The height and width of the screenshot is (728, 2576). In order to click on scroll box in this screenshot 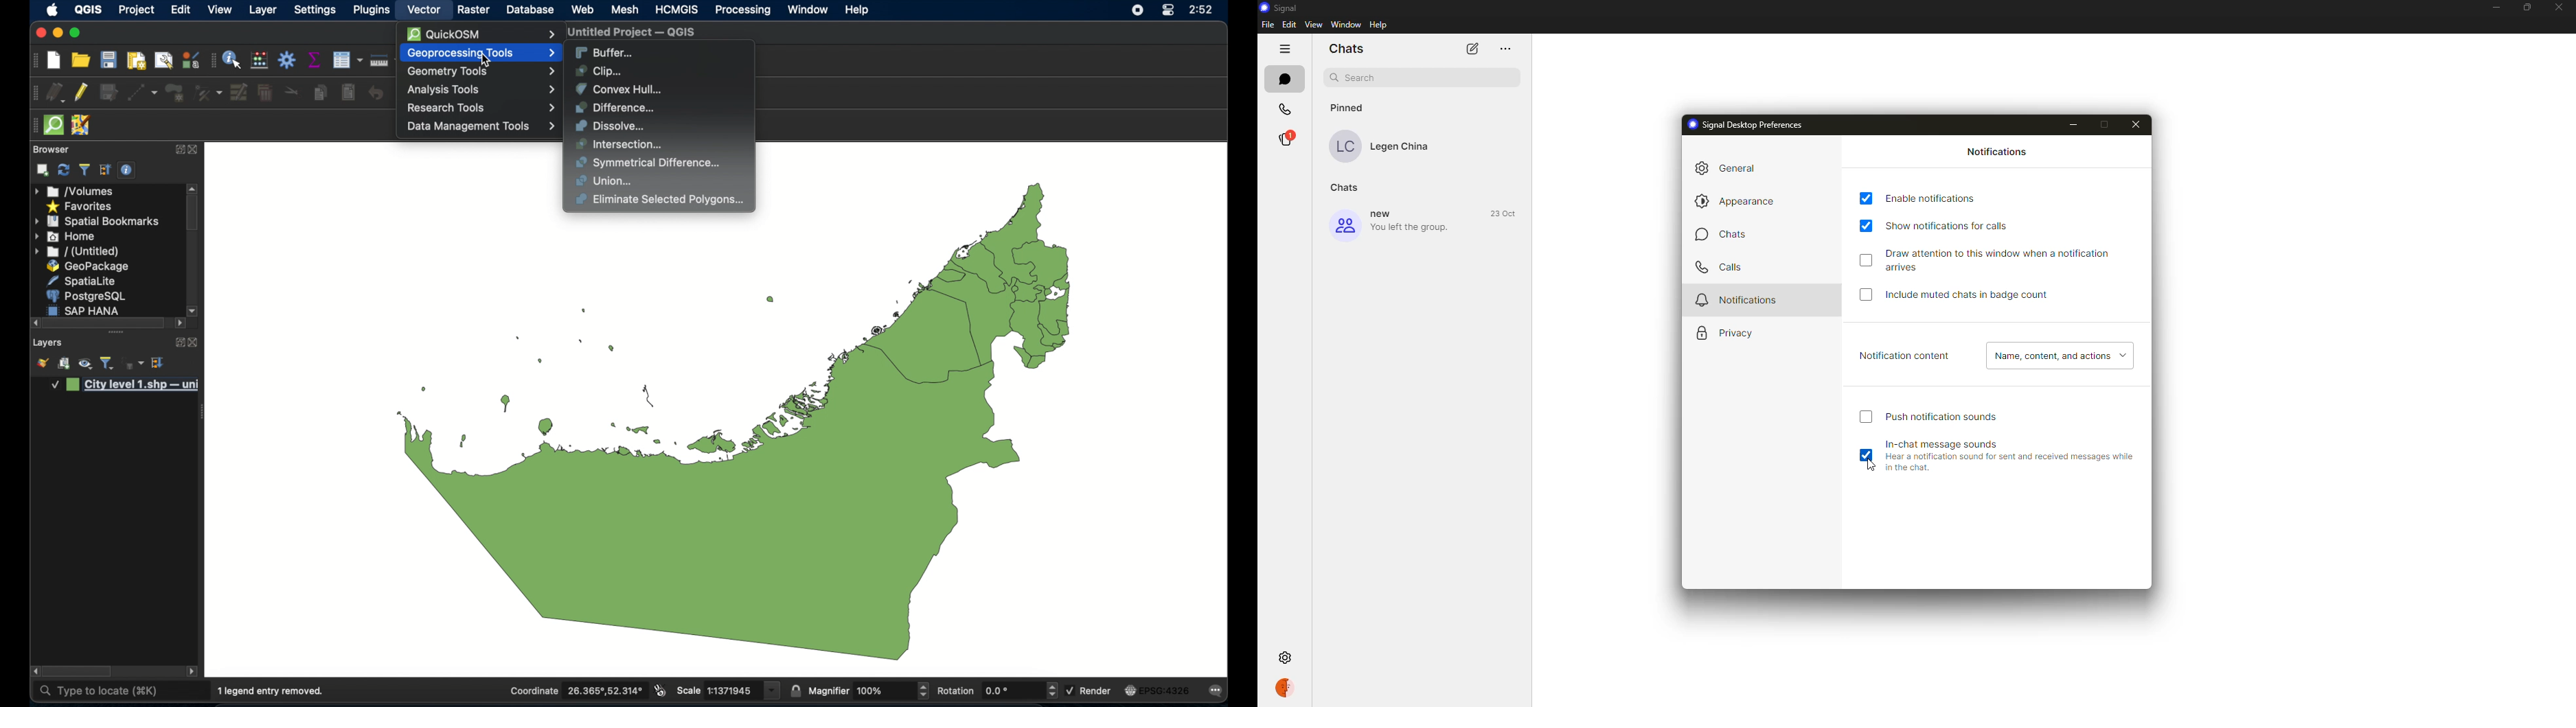, I will do `click(193, 215)`.